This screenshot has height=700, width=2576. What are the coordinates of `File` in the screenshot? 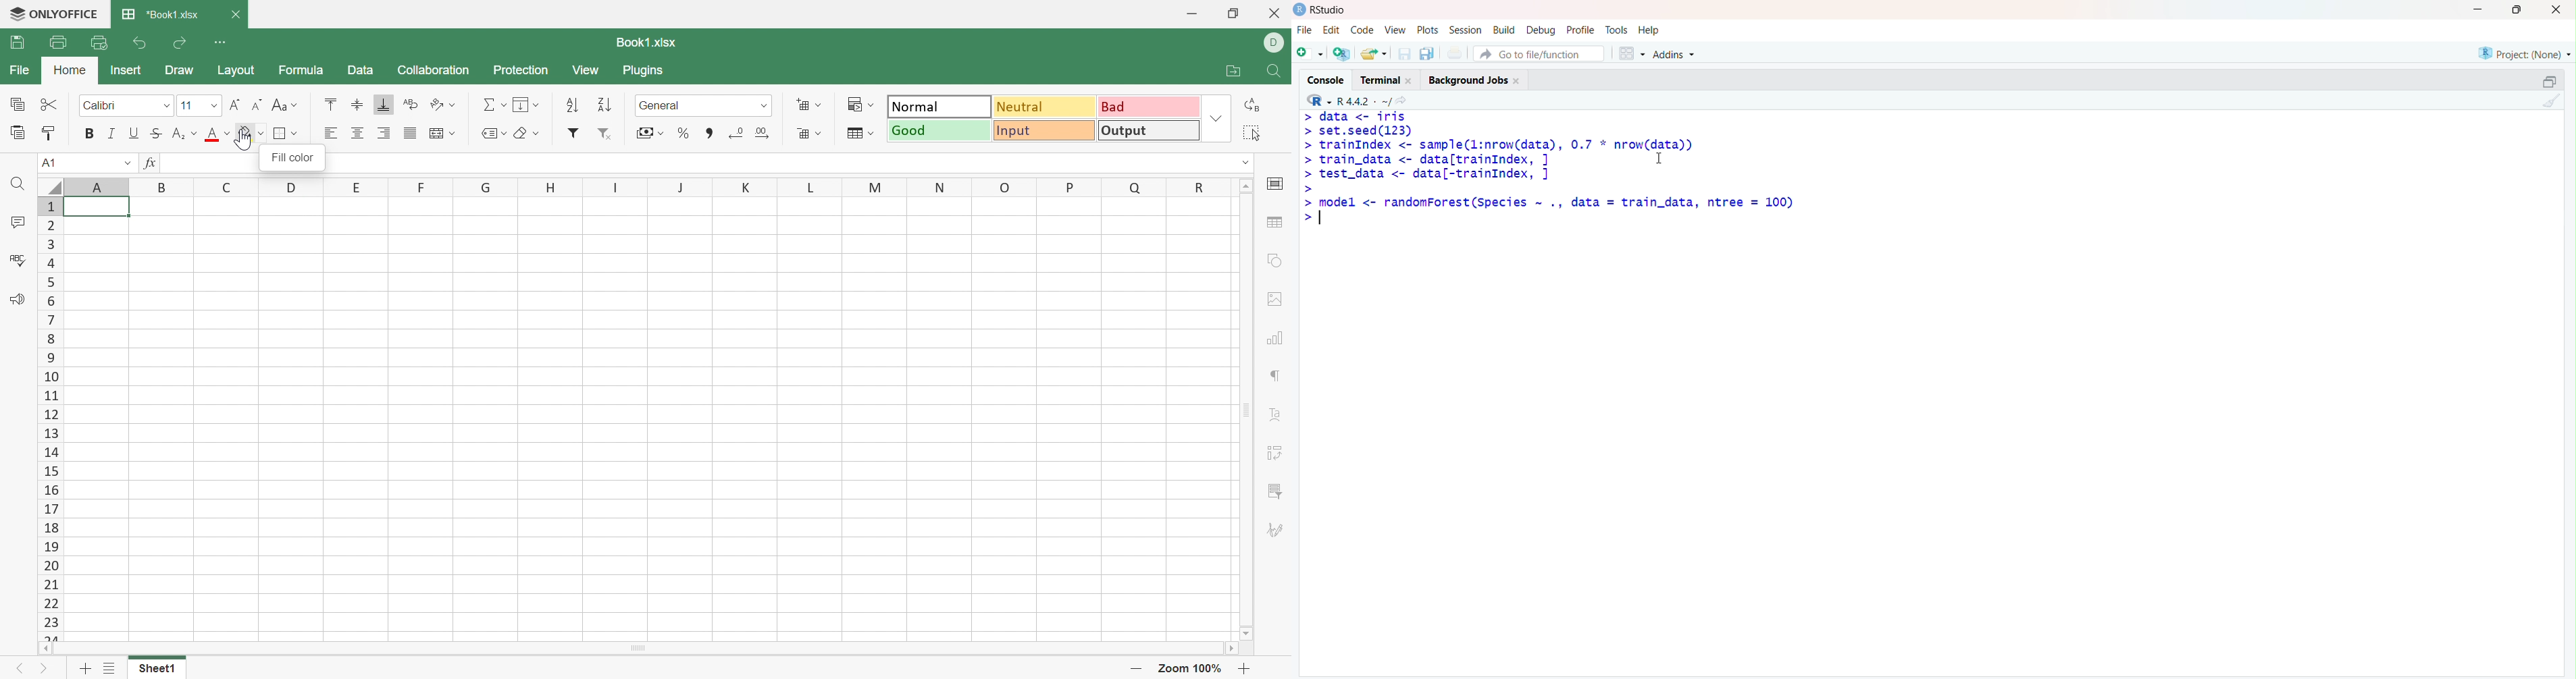 It's located at (20, 71).